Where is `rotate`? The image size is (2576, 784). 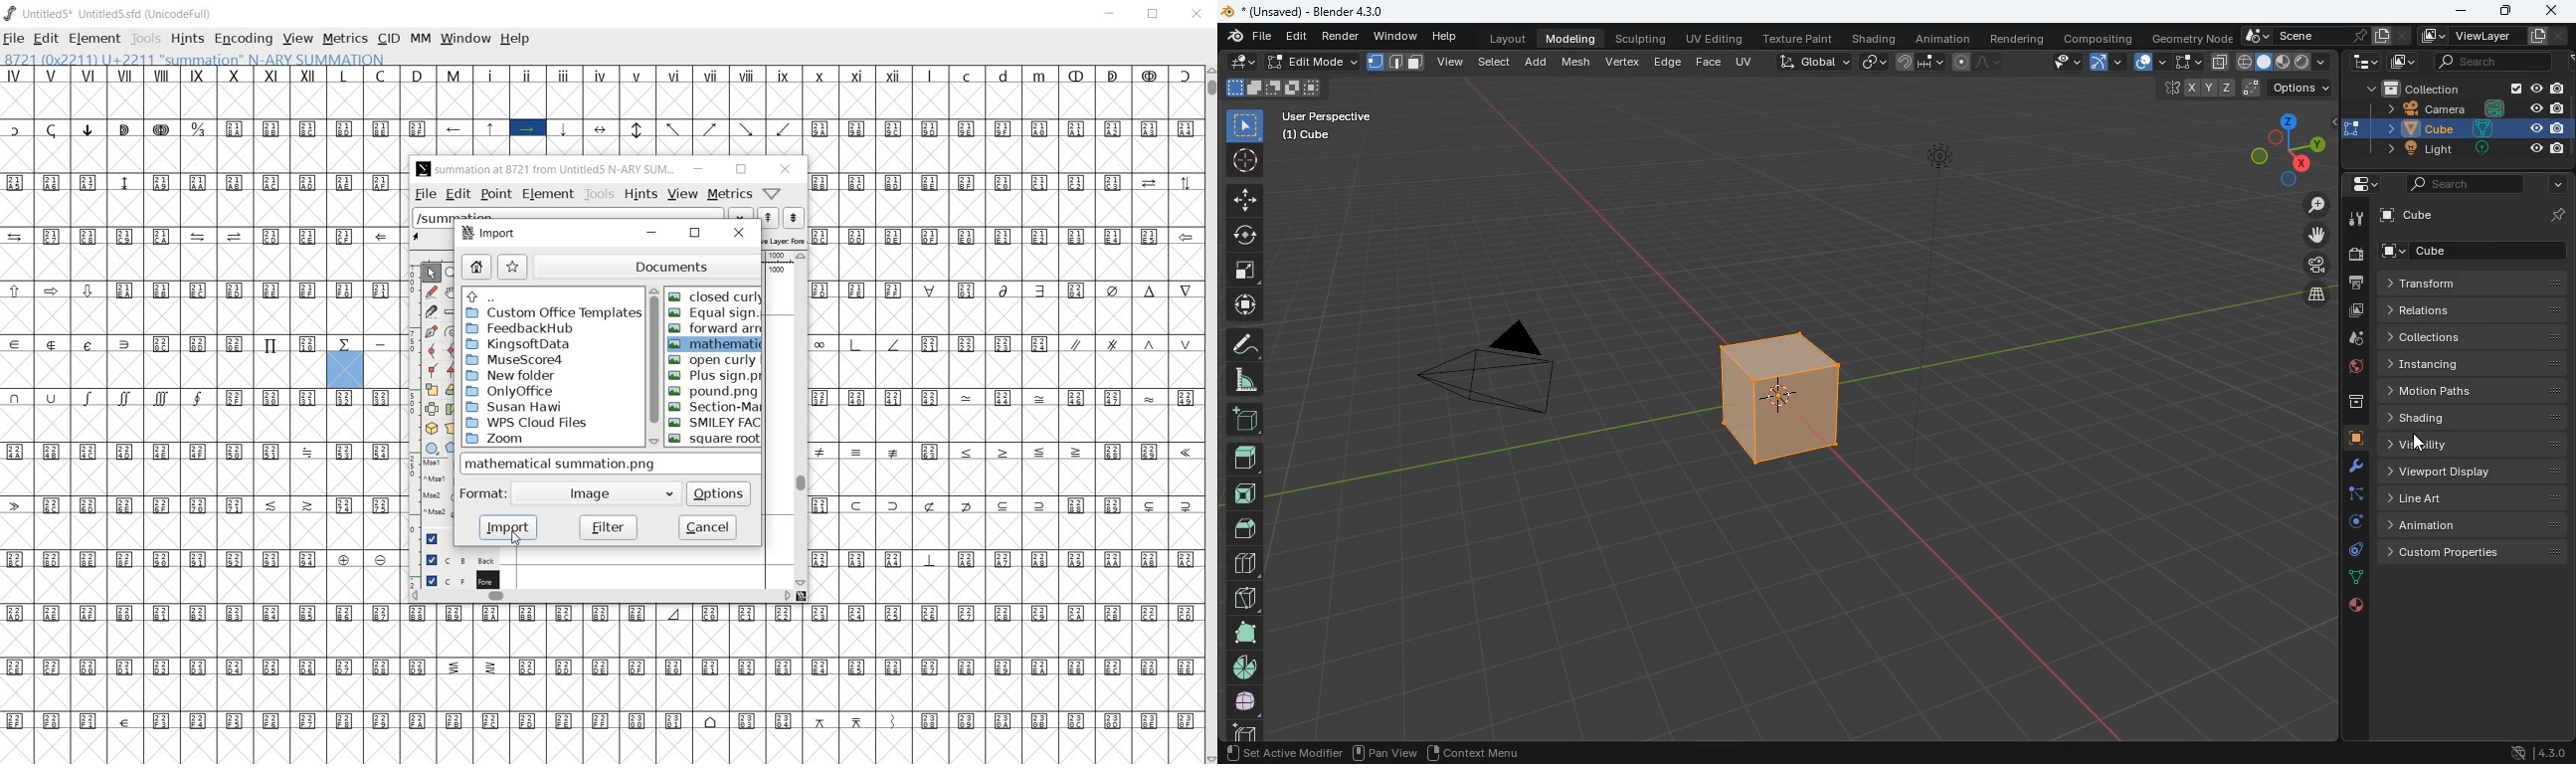
rotate is located at coordinates (1245, 237).